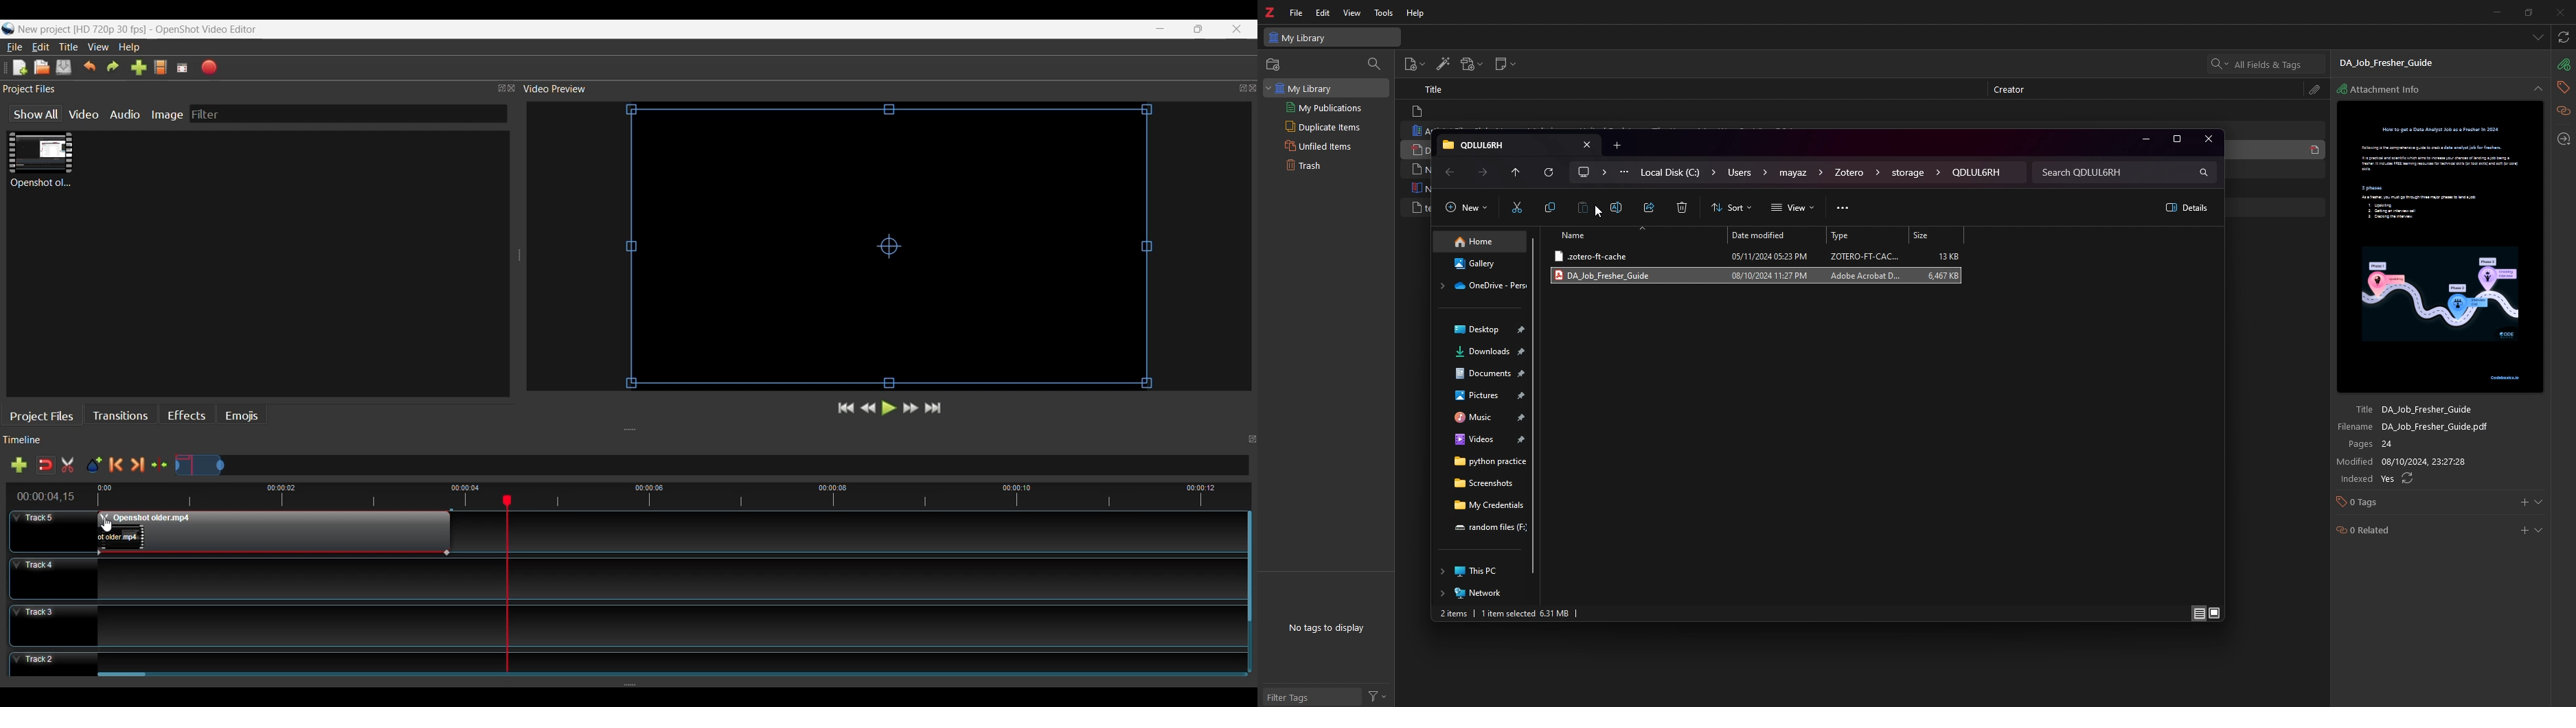 The height and width of the screenshot is (728, 2576). What do you see at coordinates (2563, 111) in the screenshot?
I see `related` at bounding box center [2563, 111].